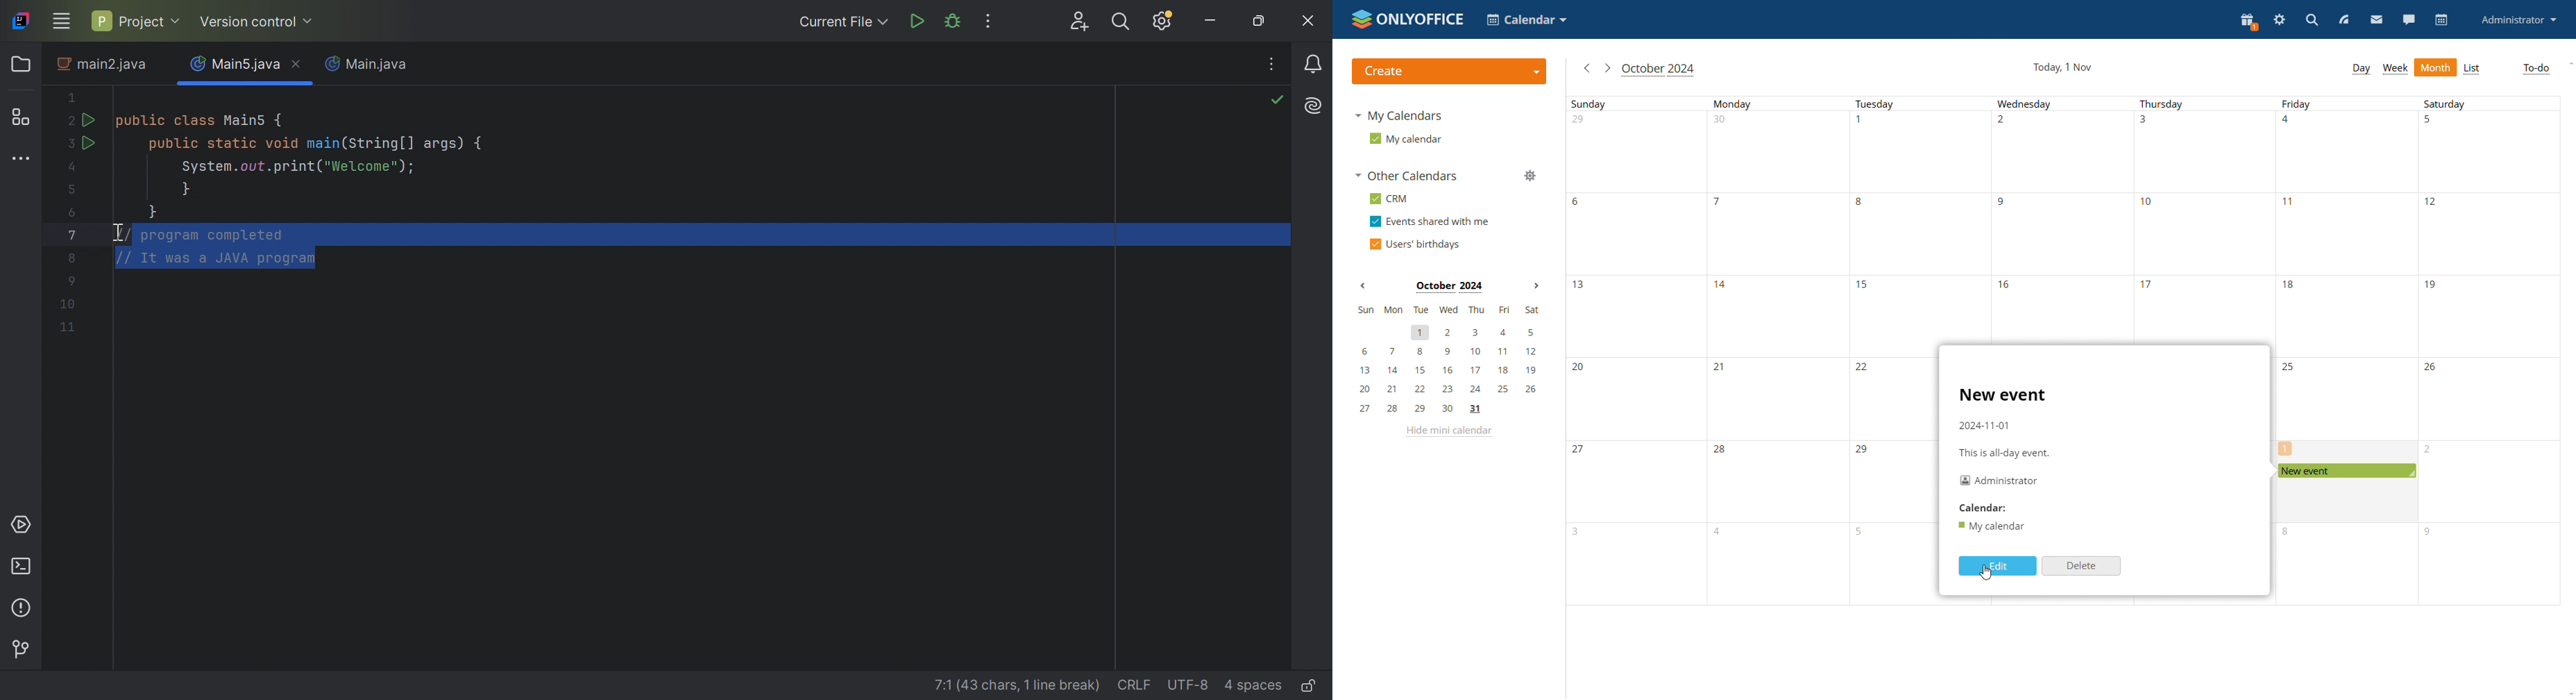 This screenshot has width=2576, height=700. I want to click on feed, so click(2344, 20).